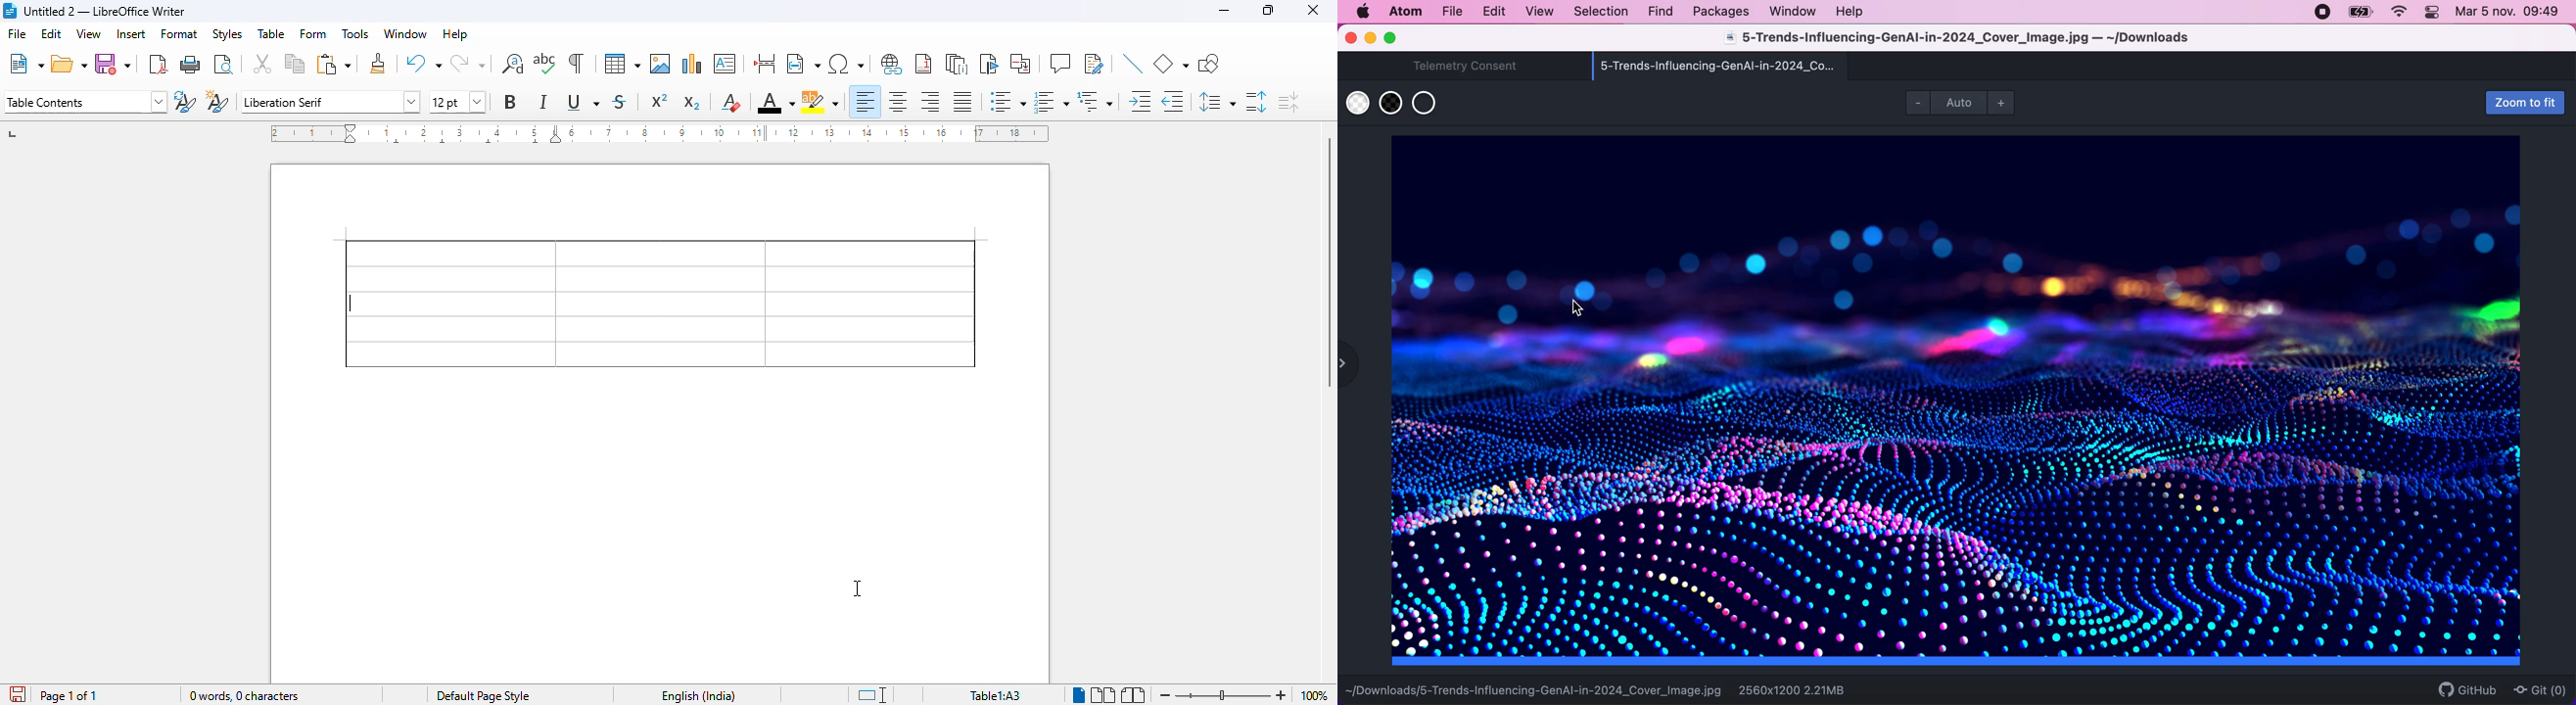  I want to click on clear direct formatting, so click(731, 102).